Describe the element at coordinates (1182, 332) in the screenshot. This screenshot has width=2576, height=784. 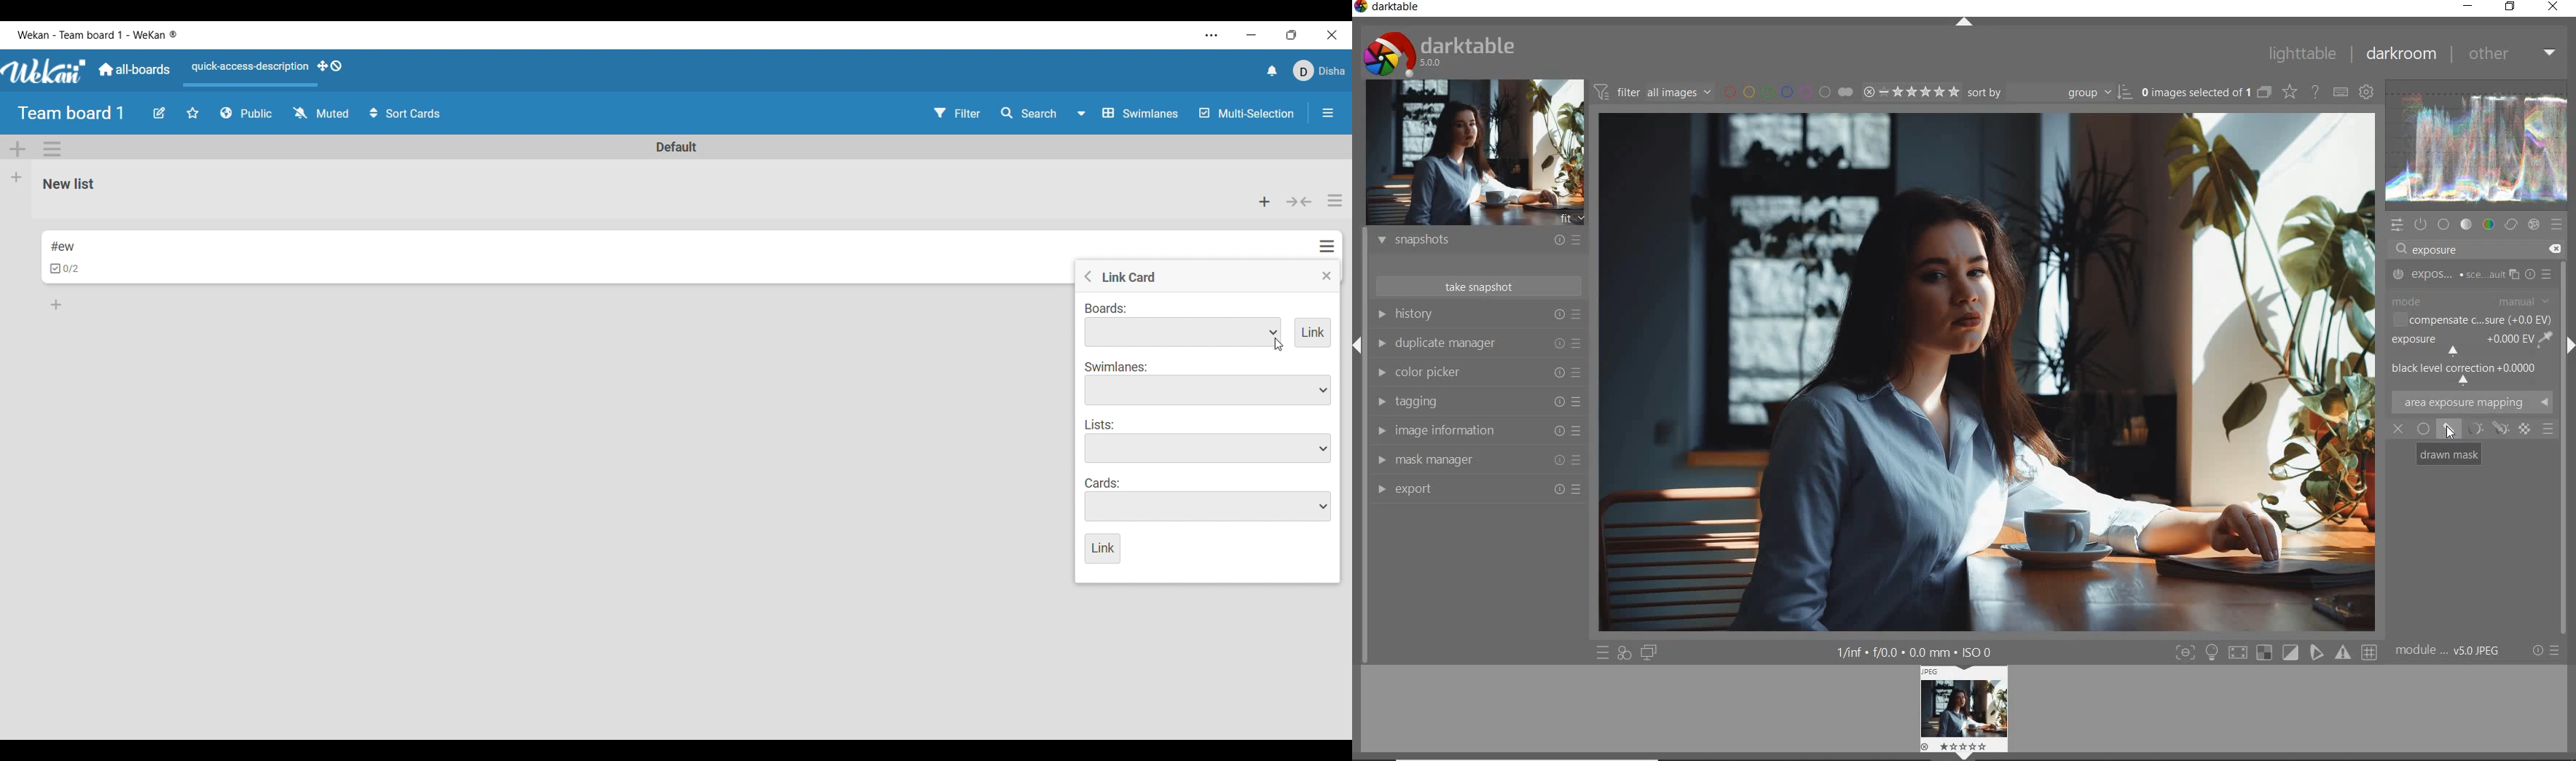
I see `Board options to link to` at that location.